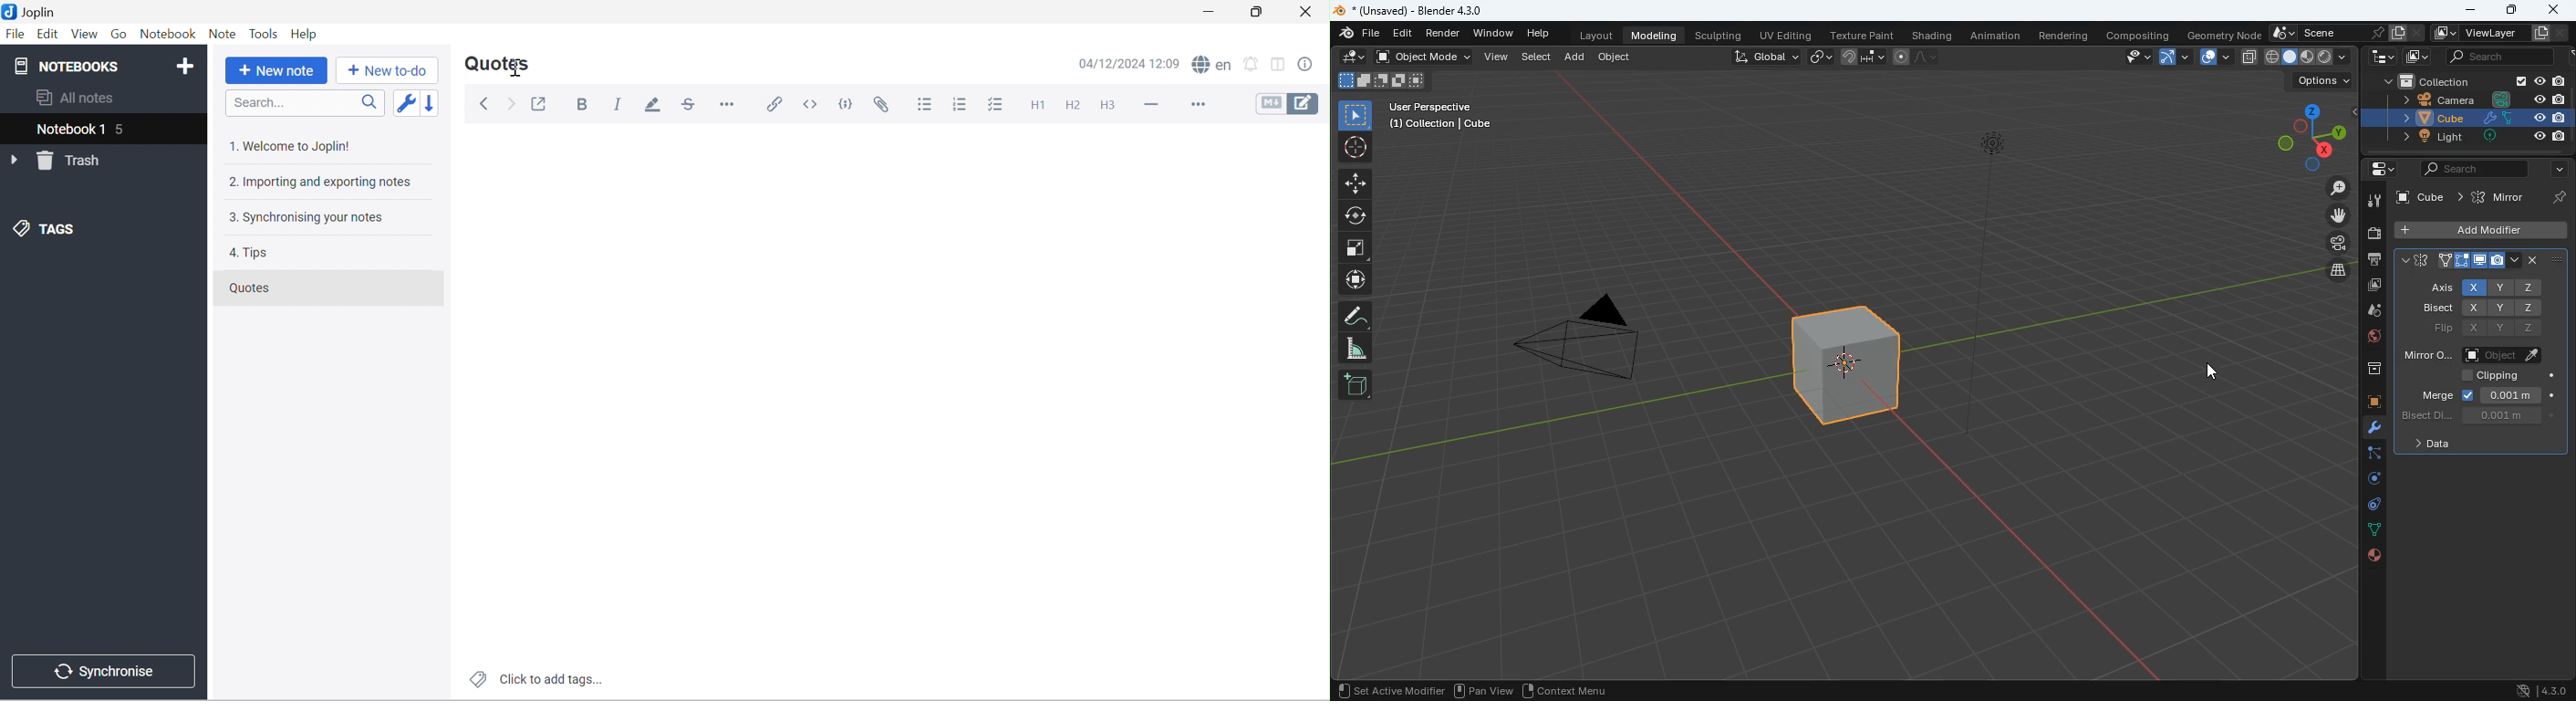 This screenshot has height=728, width=2576. I want to click on select, so click(1537, 57).